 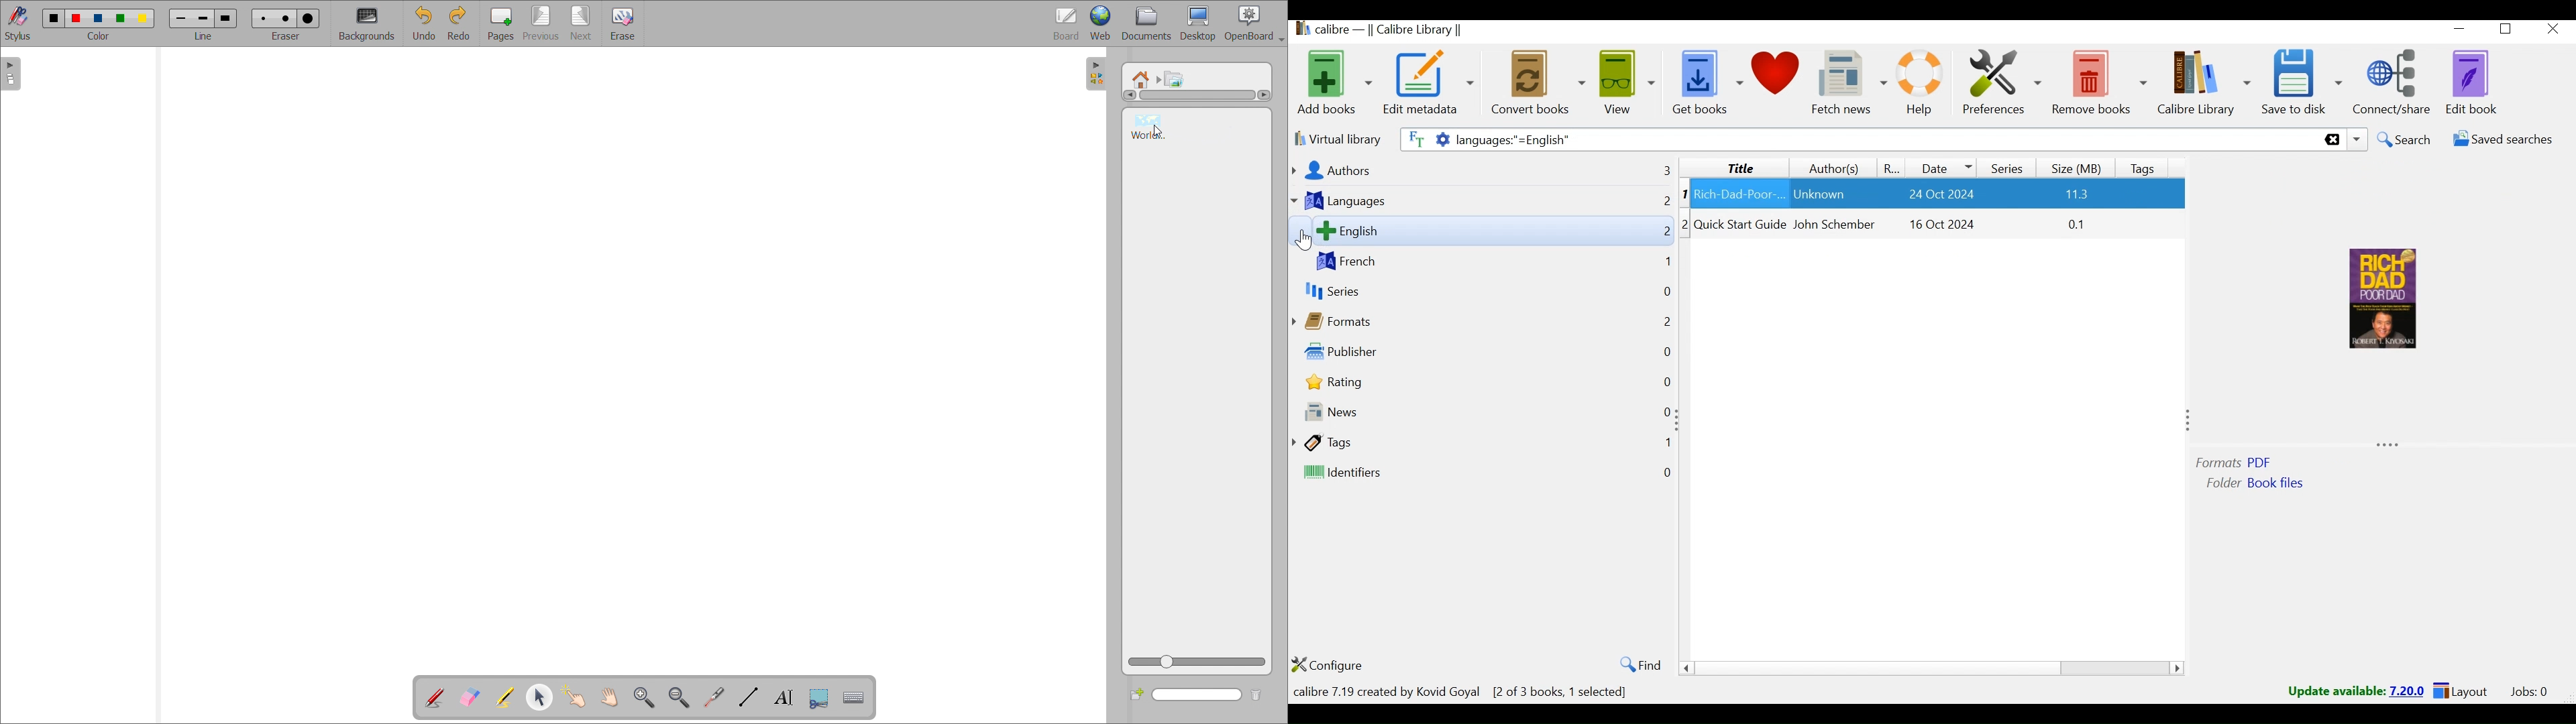 I want to click on Publisher, so click(x=1381, y=351).